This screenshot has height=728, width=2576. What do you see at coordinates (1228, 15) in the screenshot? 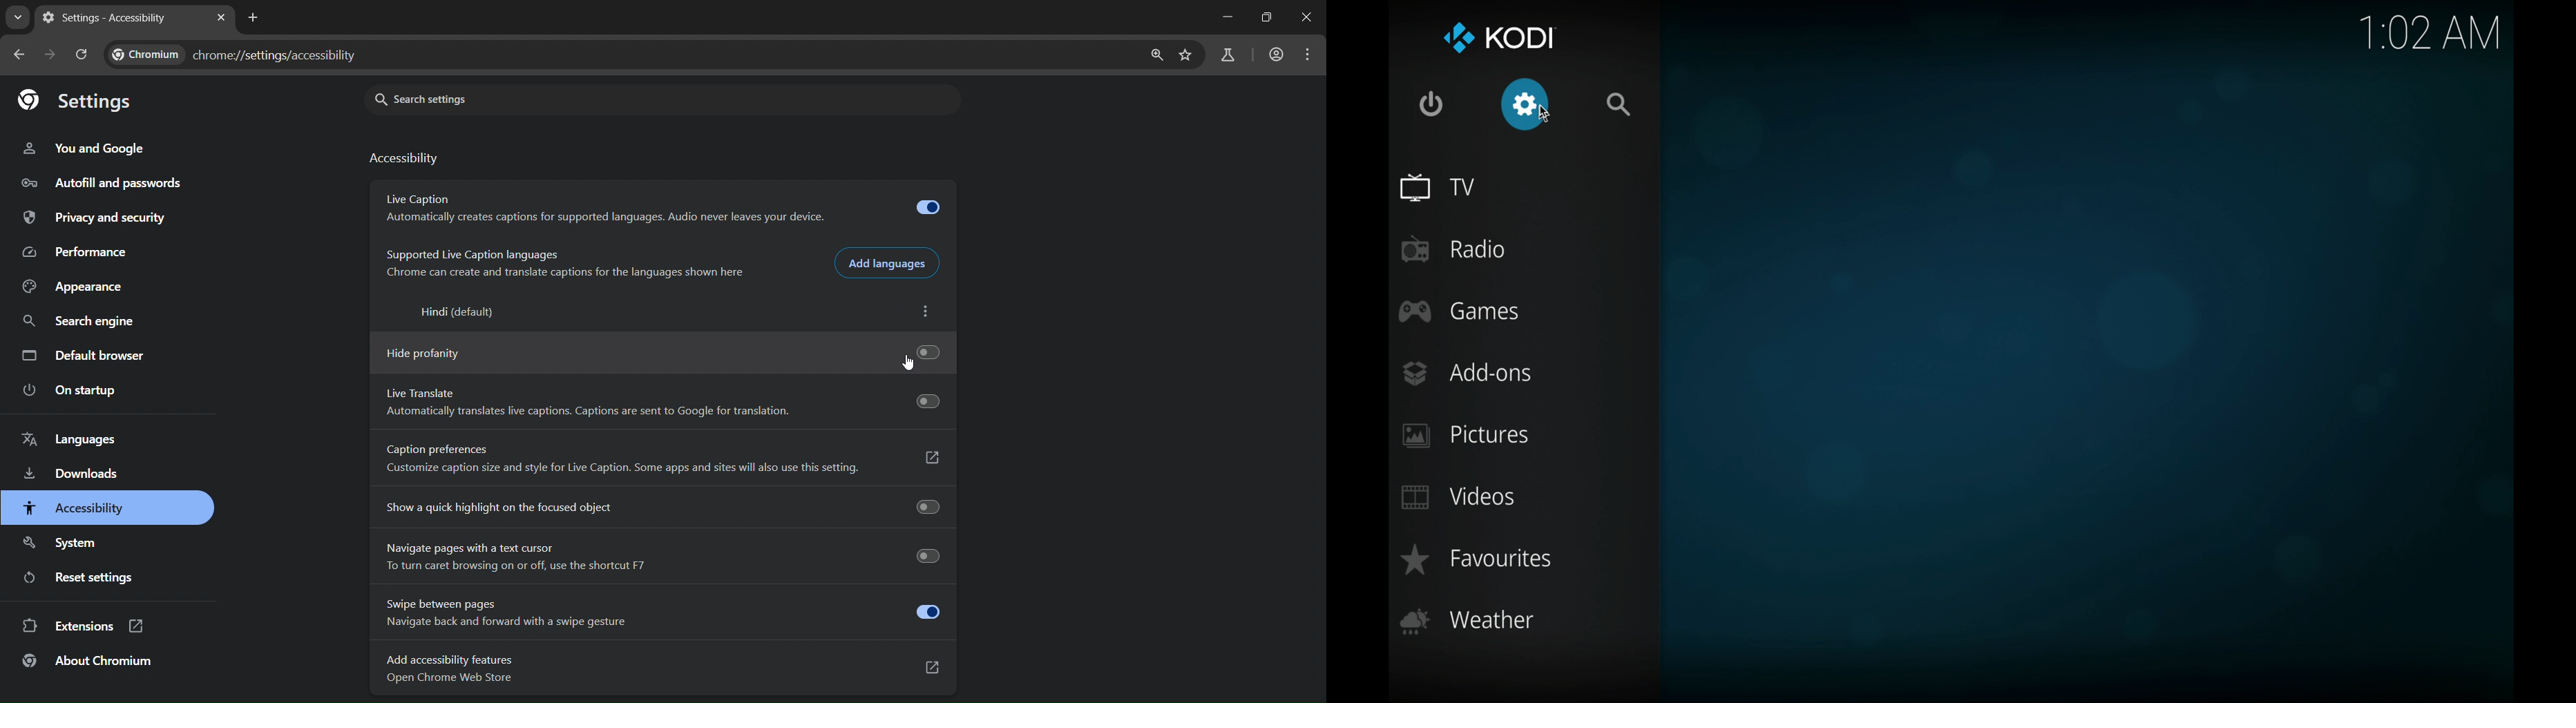
I see `minimize` at bounding box center [1228, 15].